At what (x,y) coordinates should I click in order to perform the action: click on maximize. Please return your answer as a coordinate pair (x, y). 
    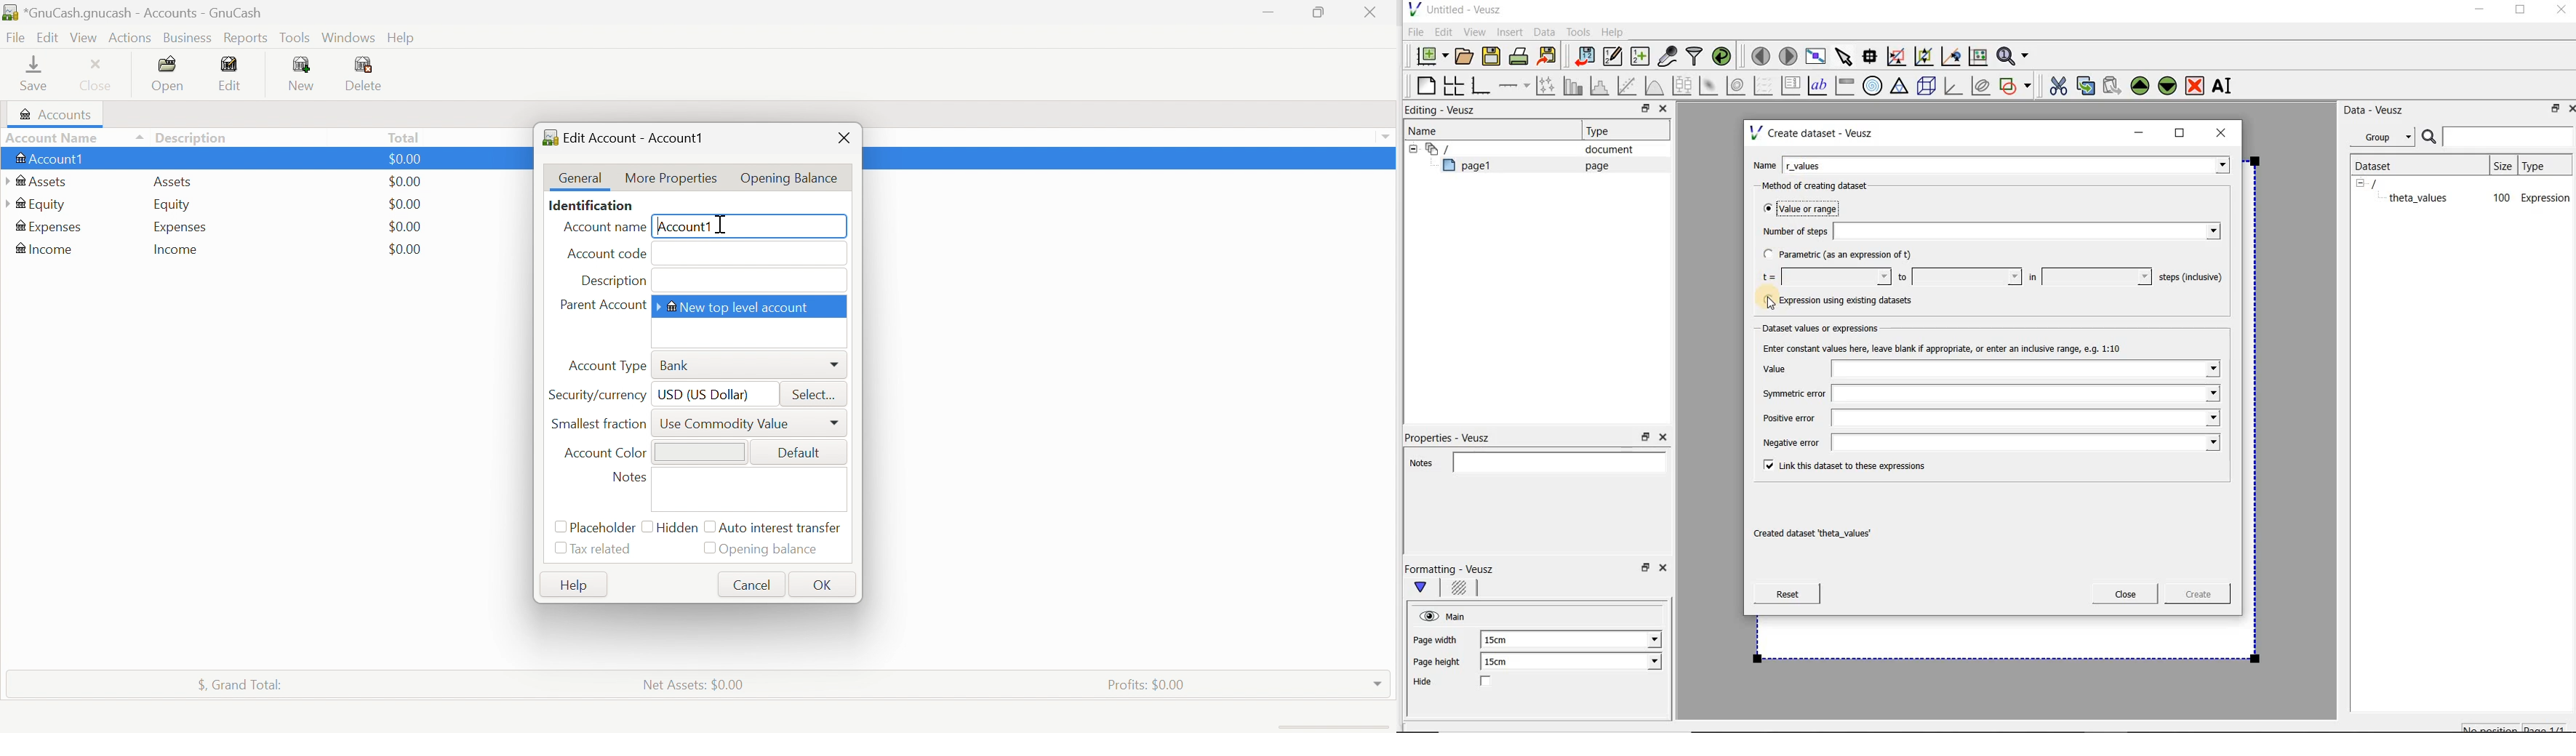
    Looking at the image, I should click on (2521, 12).